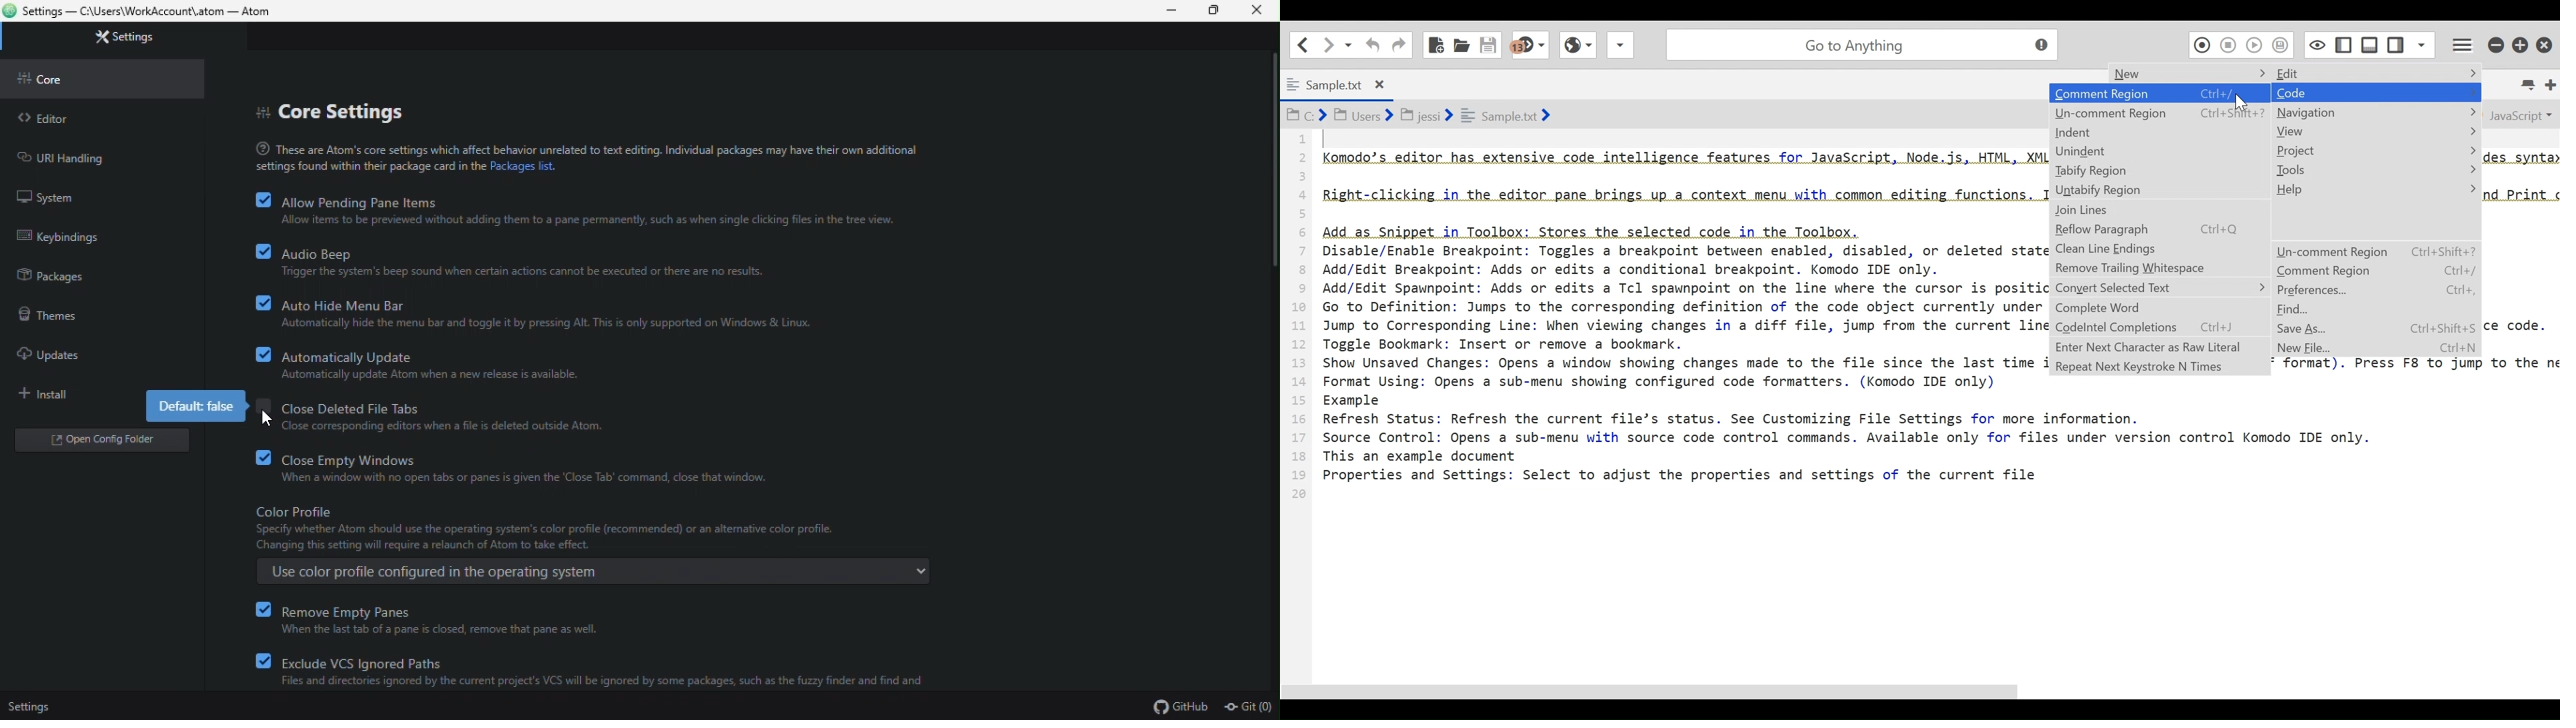 The image size is (2576, 728). Describe the element at coordinates (2397, 42) in the screenshot. I see `Show/Hide Left Panel` at that location.